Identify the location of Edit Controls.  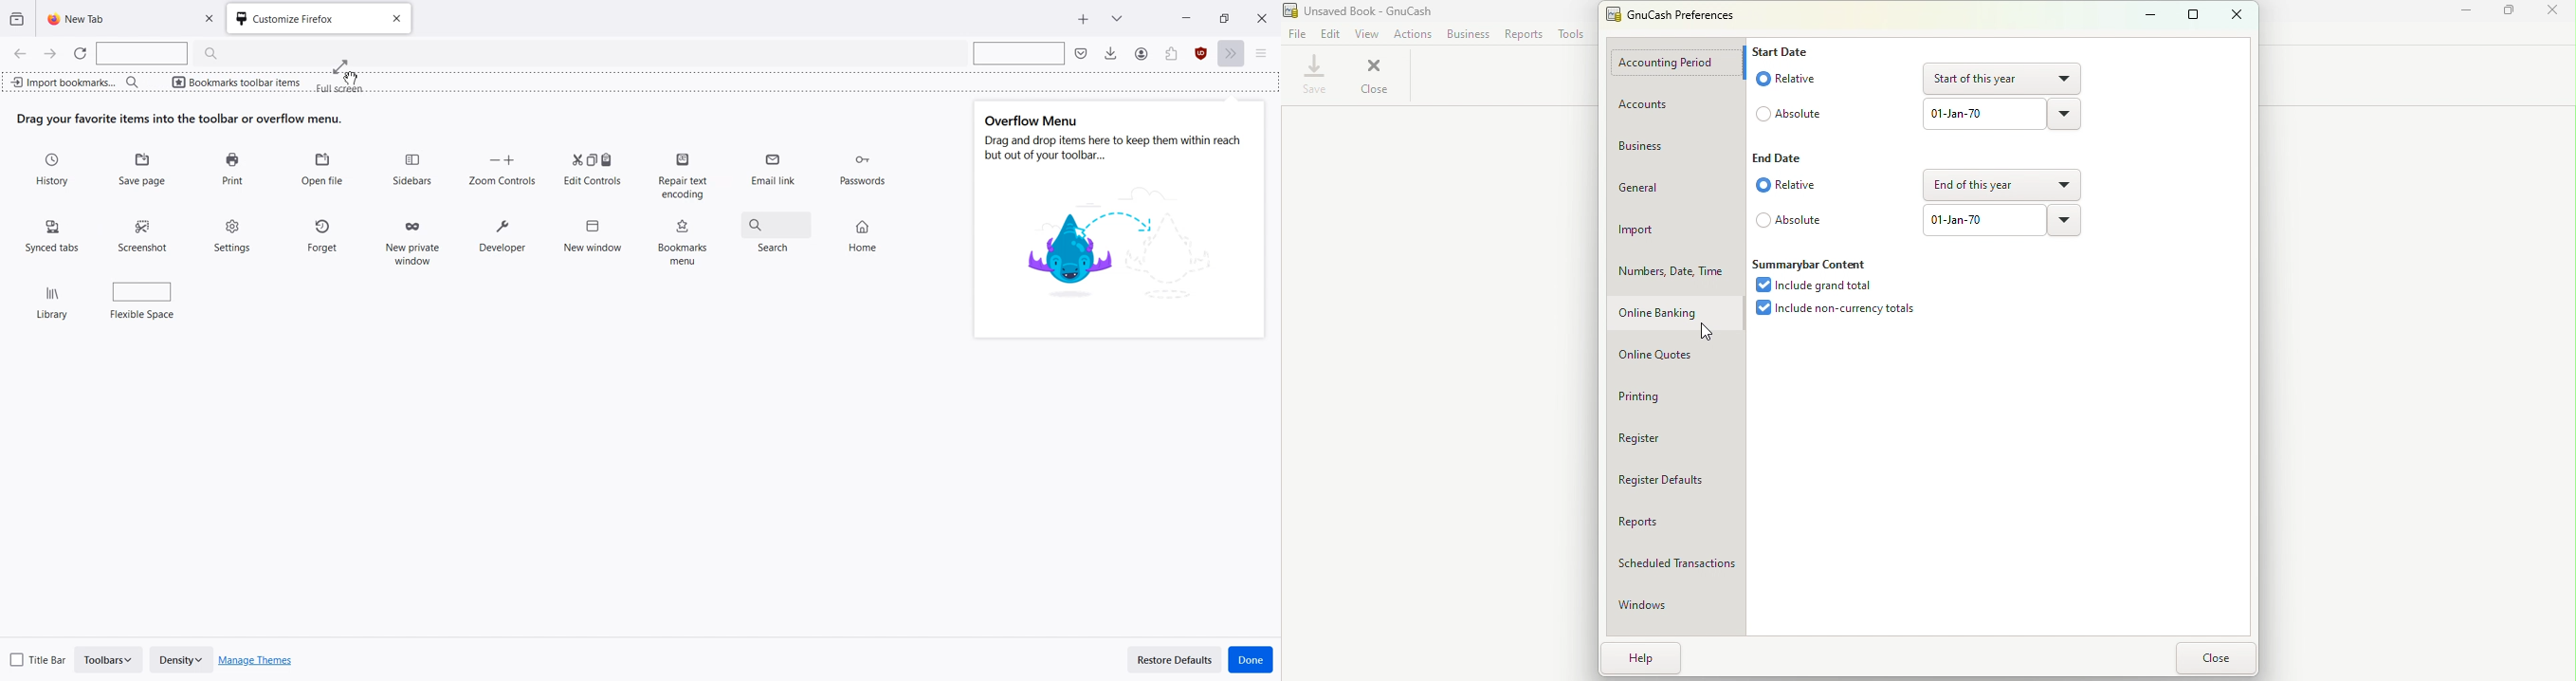
(593, 168).